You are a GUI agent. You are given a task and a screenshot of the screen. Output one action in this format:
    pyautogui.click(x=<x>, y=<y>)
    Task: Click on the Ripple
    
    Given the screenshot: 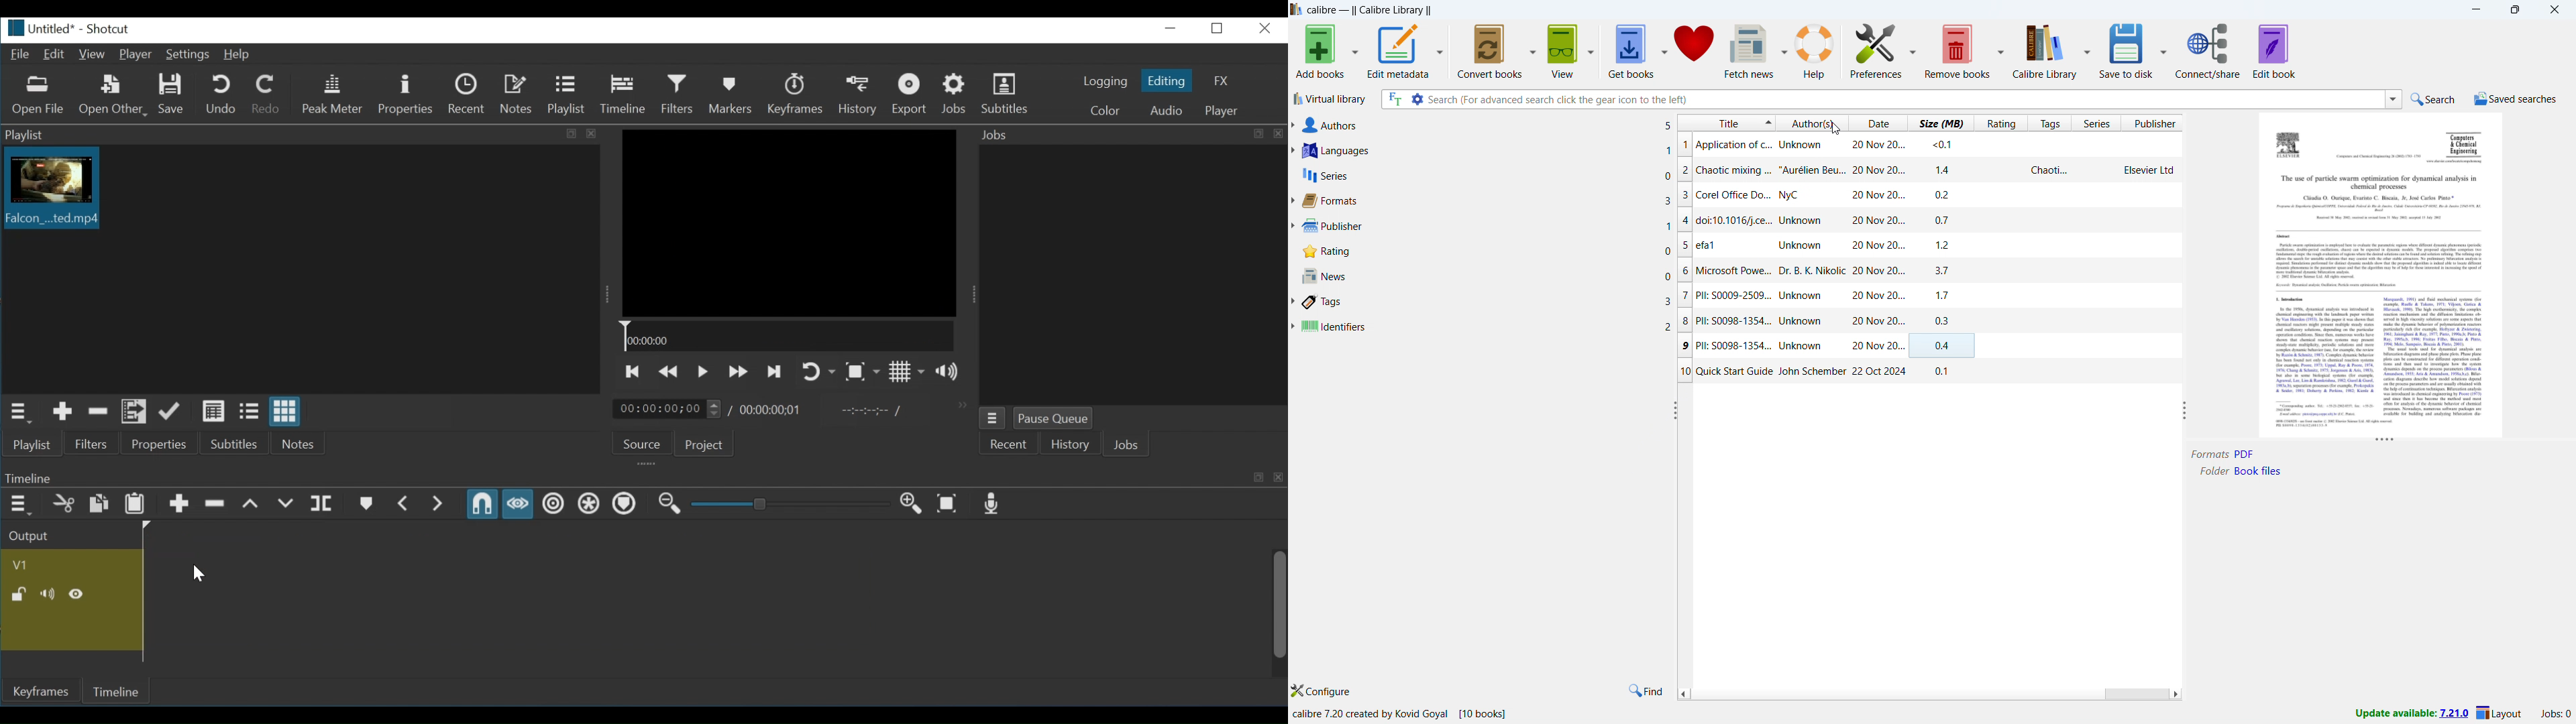 What is the action you would take?
    pyautogui.click(x=553, y=504)
    